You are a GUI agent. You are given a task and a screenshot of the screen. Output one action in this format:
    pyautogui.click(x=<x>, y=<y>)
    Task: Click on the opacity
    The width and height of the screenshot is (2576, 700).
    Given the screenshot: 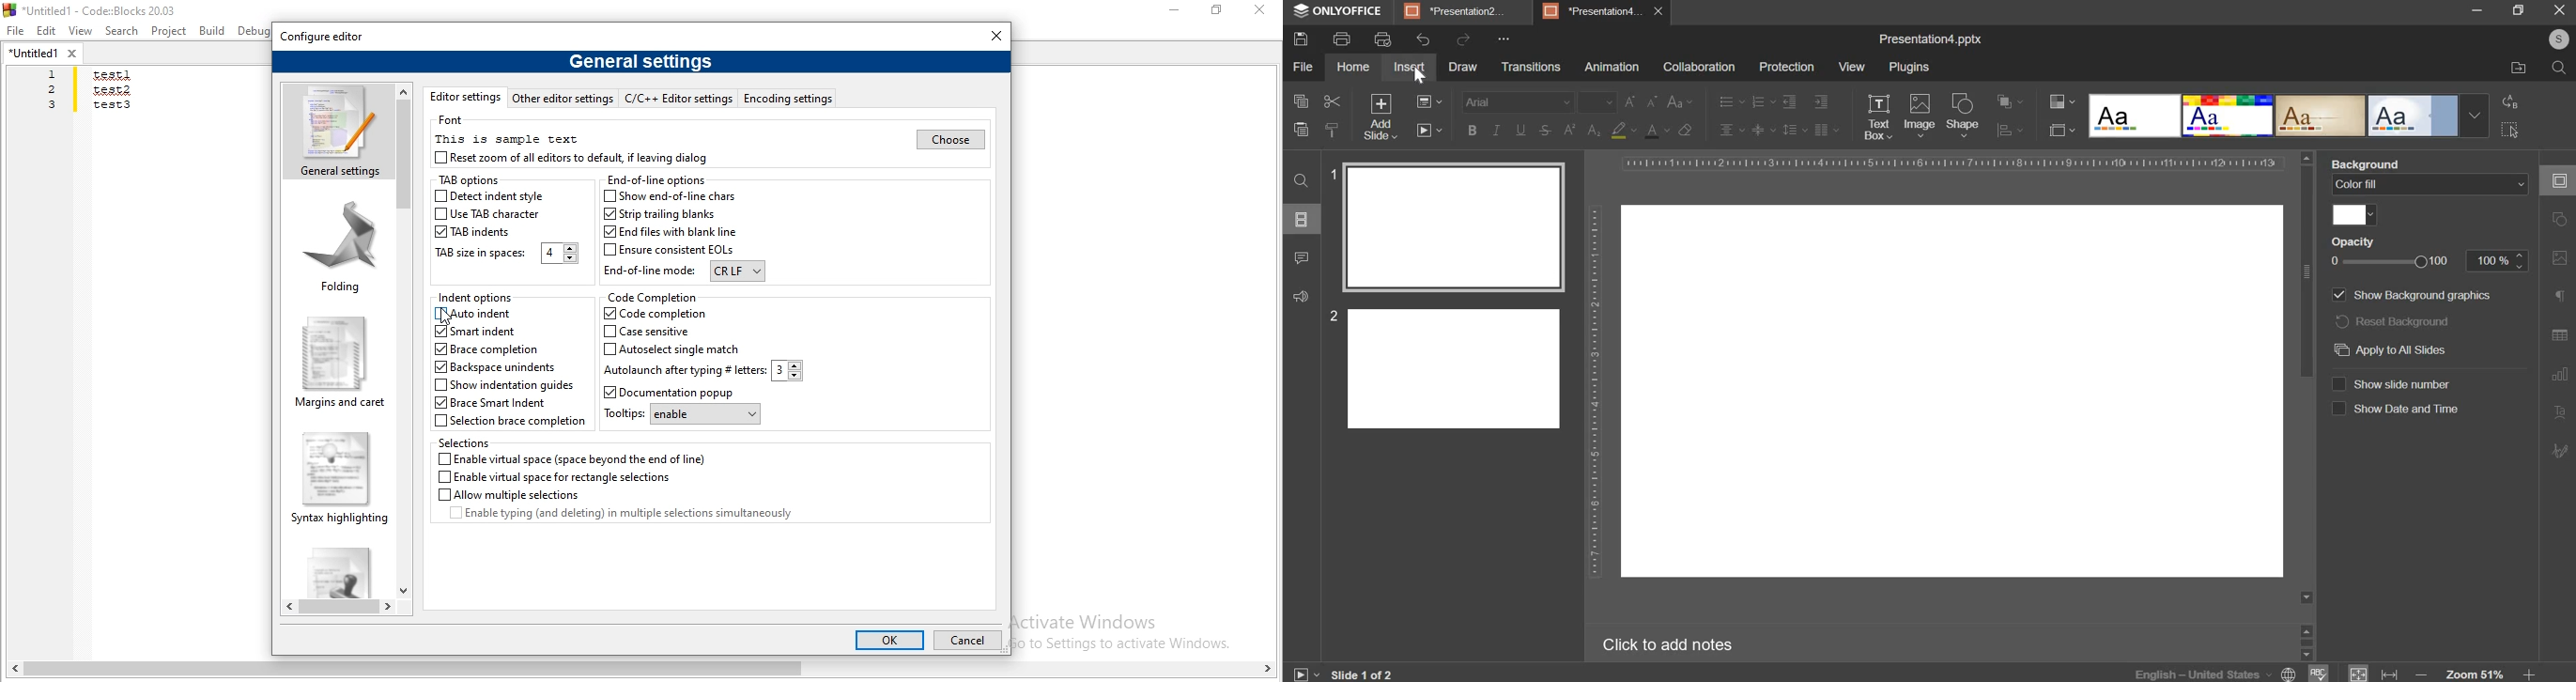 What is the action you would take?
    pyautogui.click(x=2430, y=260)
    